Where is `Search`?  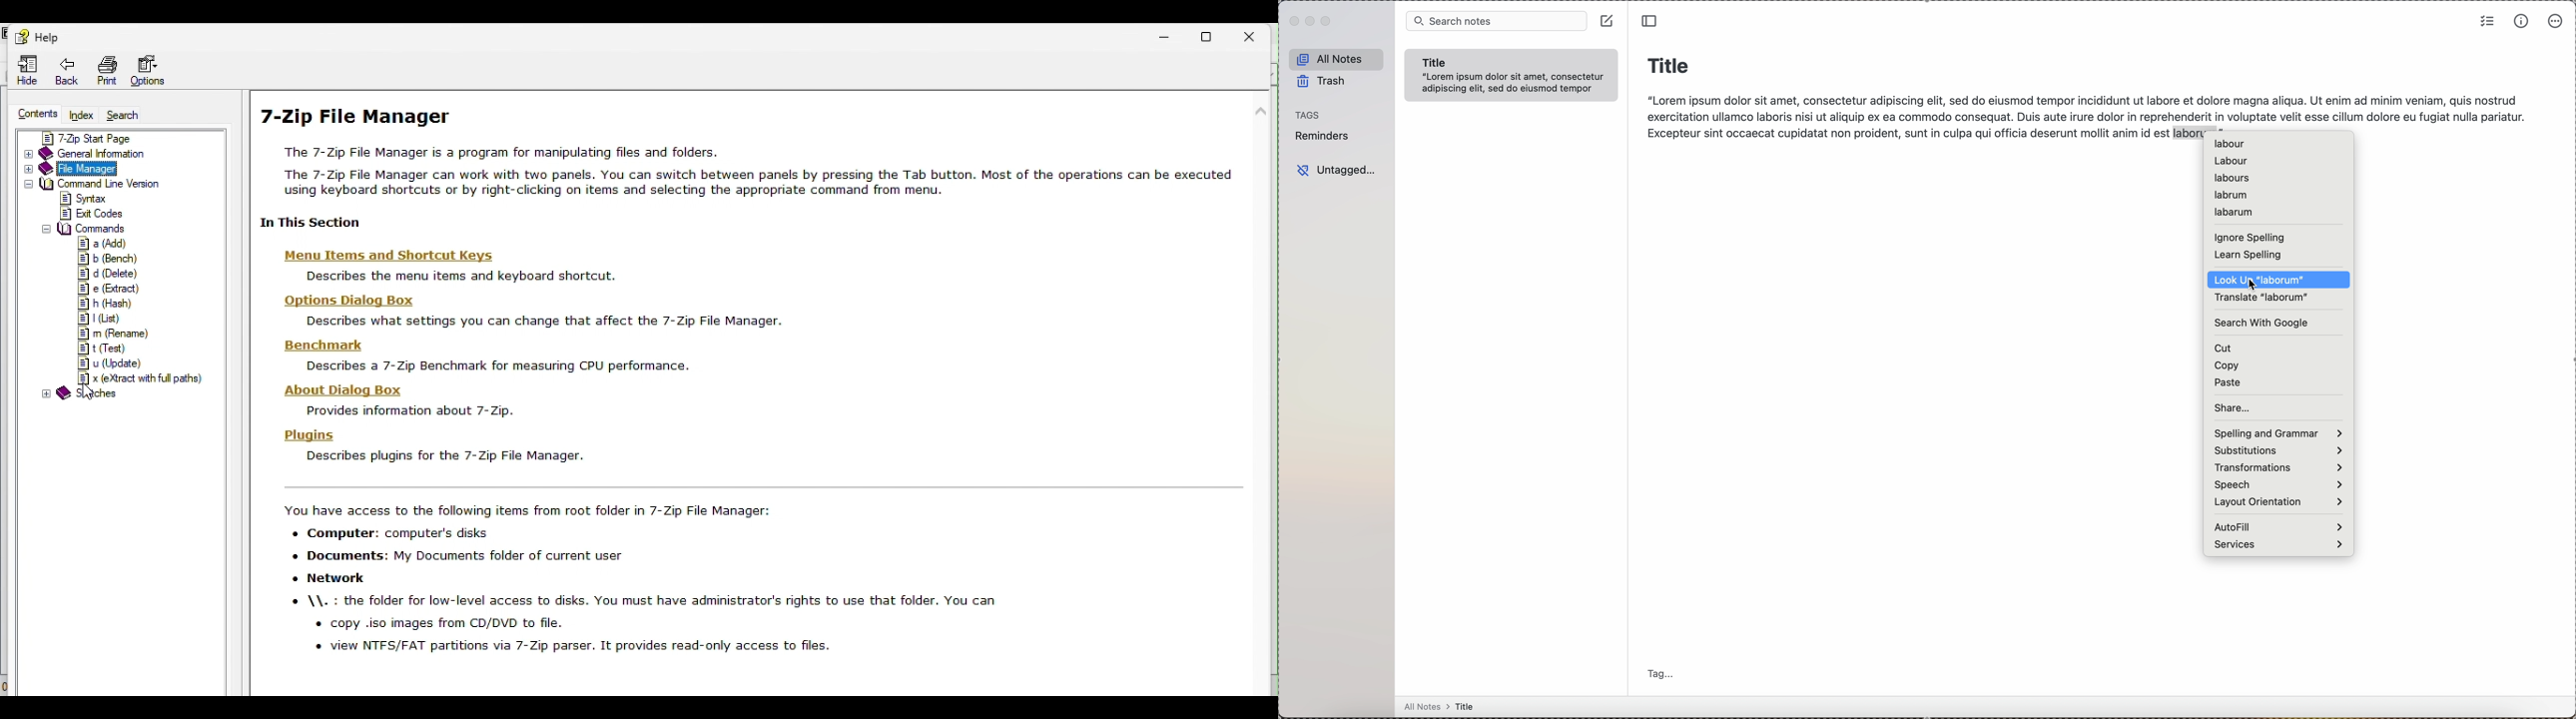 Search is located at coordinates (125, 115).